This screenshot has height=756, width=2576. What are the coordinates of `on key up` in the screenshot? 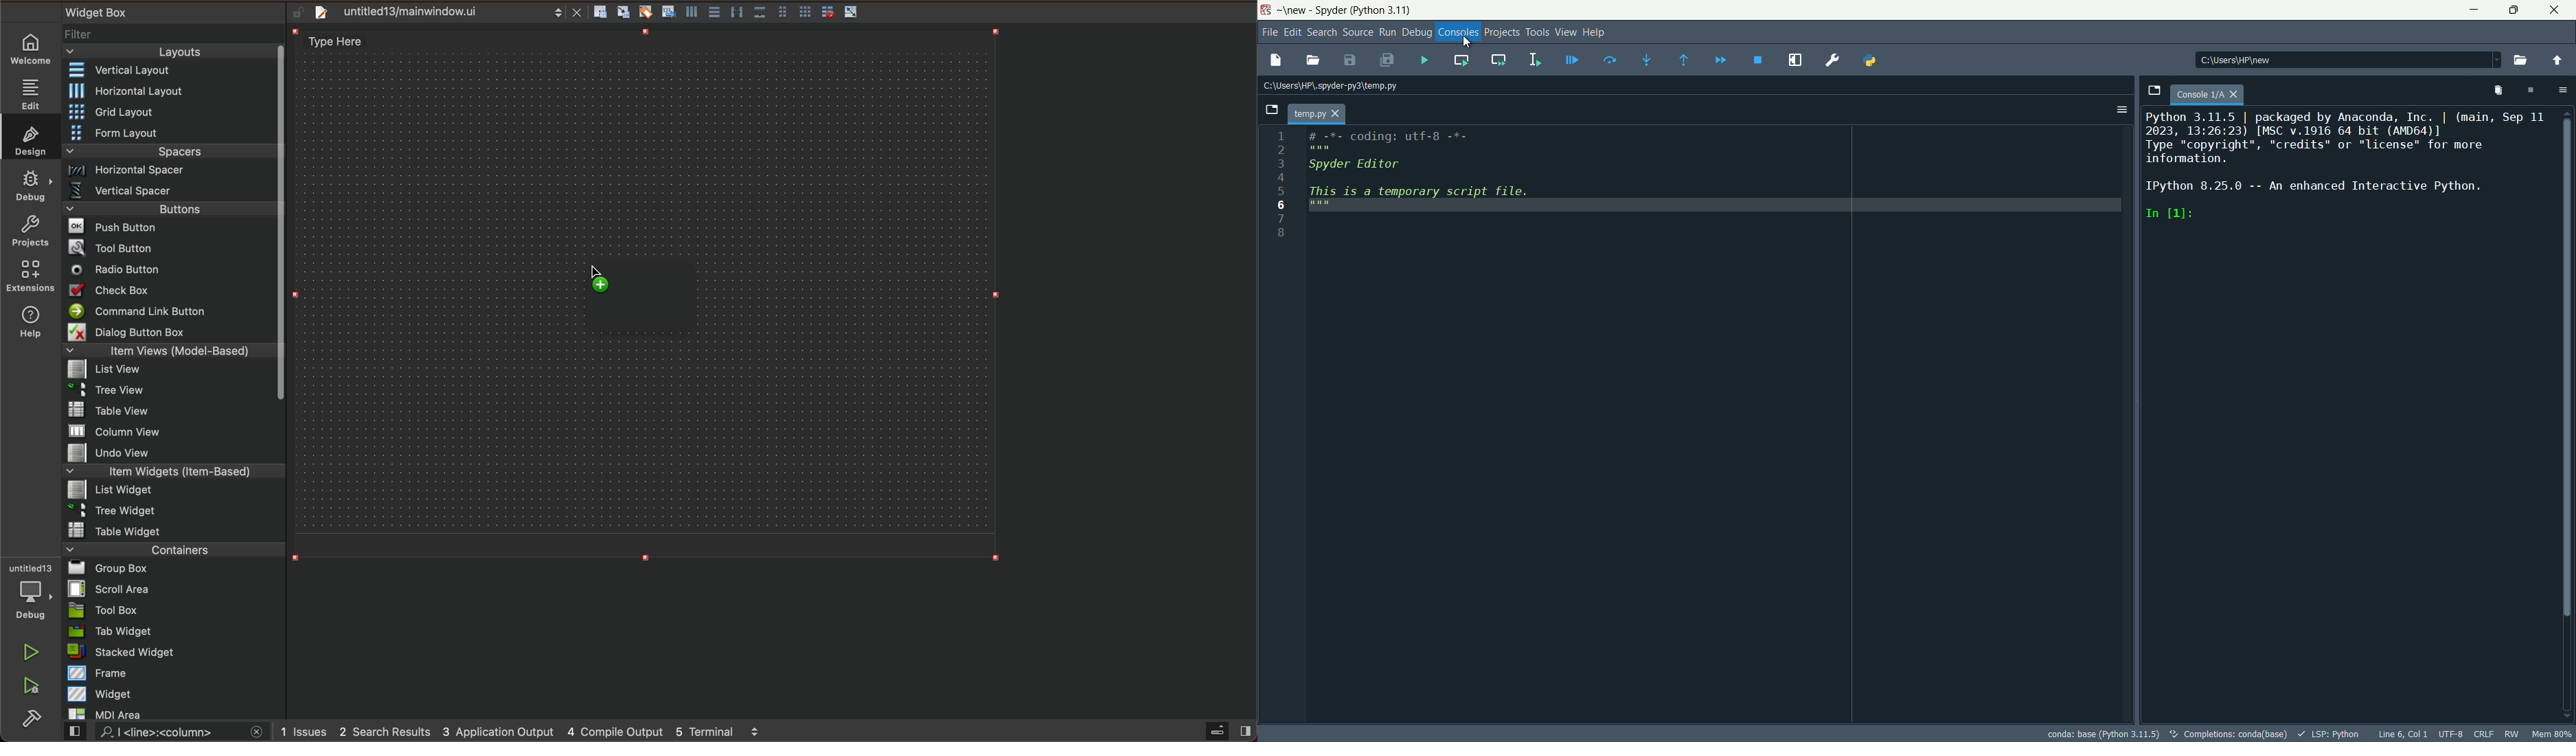 It's located at (648, 296).